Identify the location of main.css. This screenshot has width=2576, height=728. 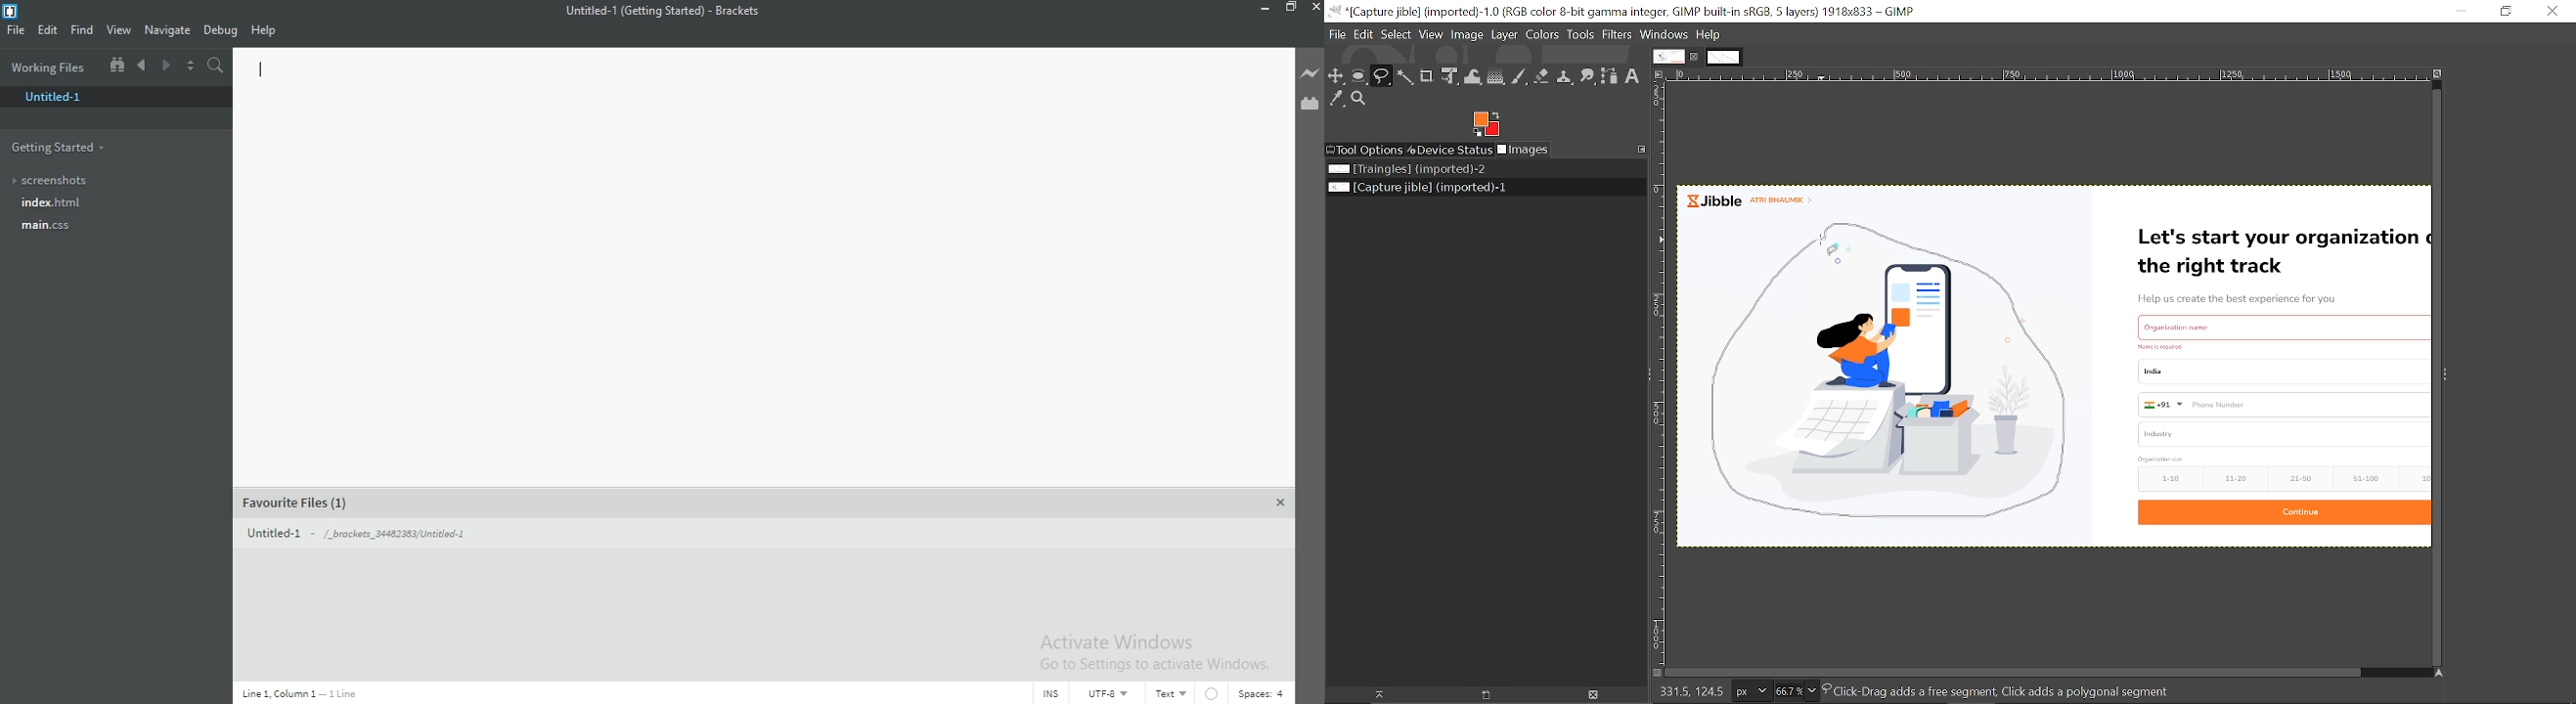
(44, 228).